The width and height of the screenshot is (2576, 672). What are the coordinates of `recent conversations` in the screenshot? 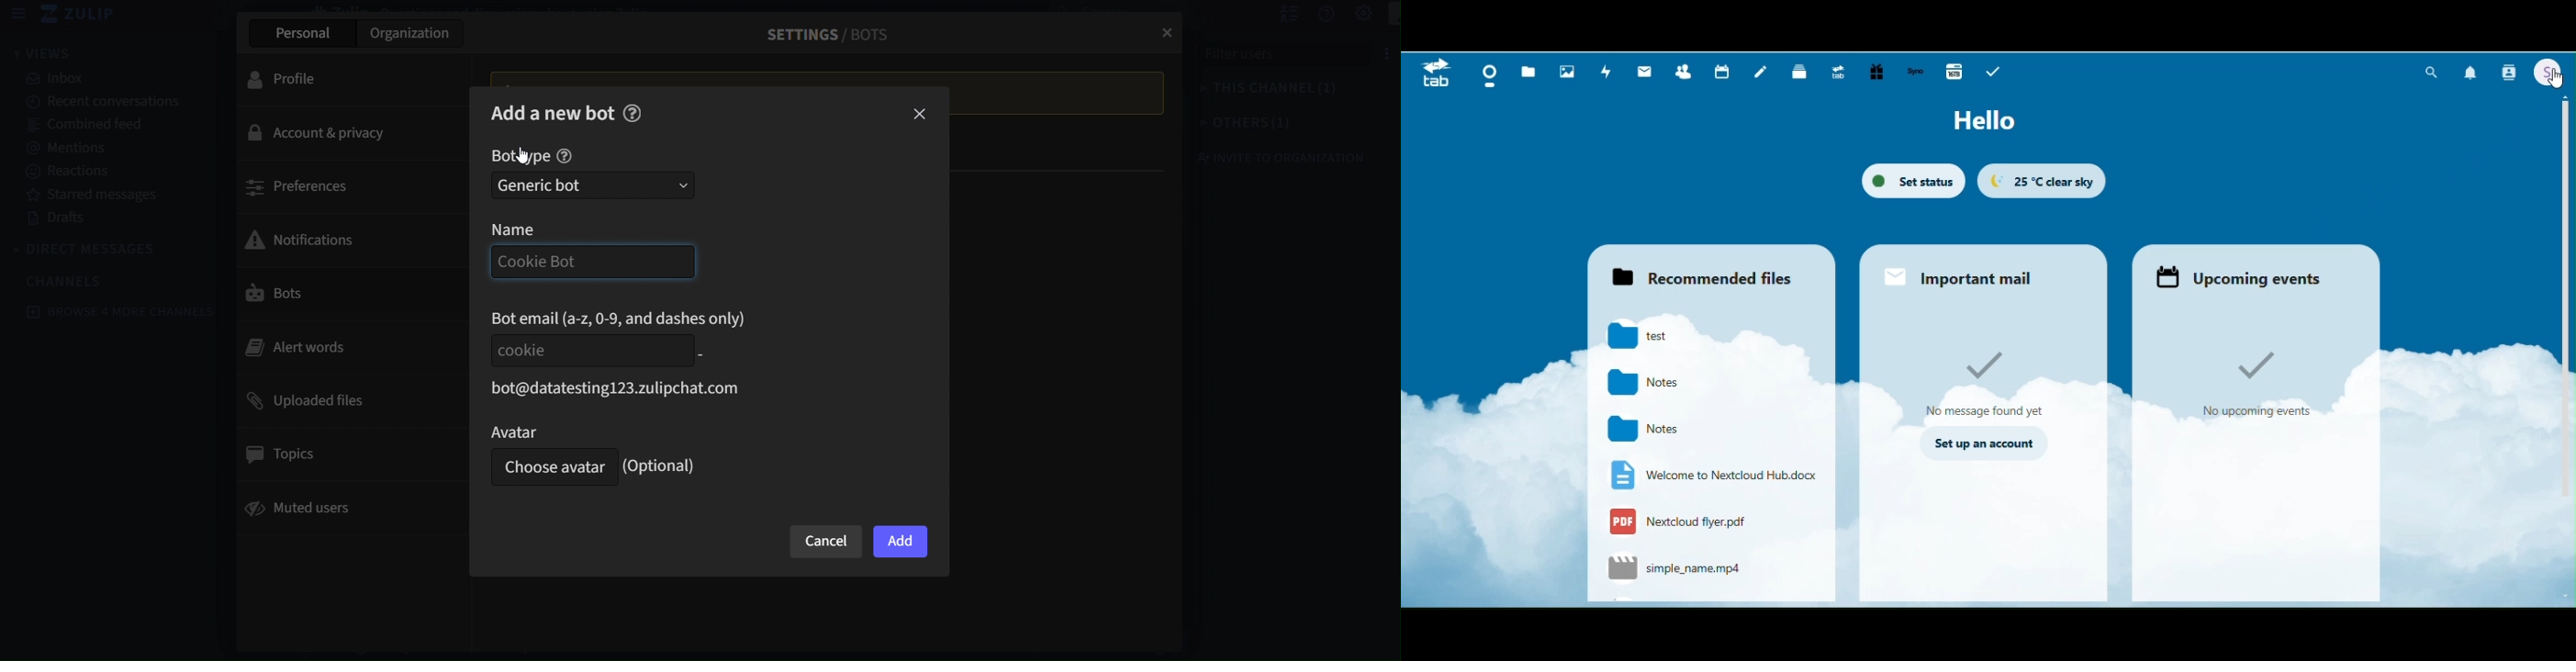 It's located at (106, 104).